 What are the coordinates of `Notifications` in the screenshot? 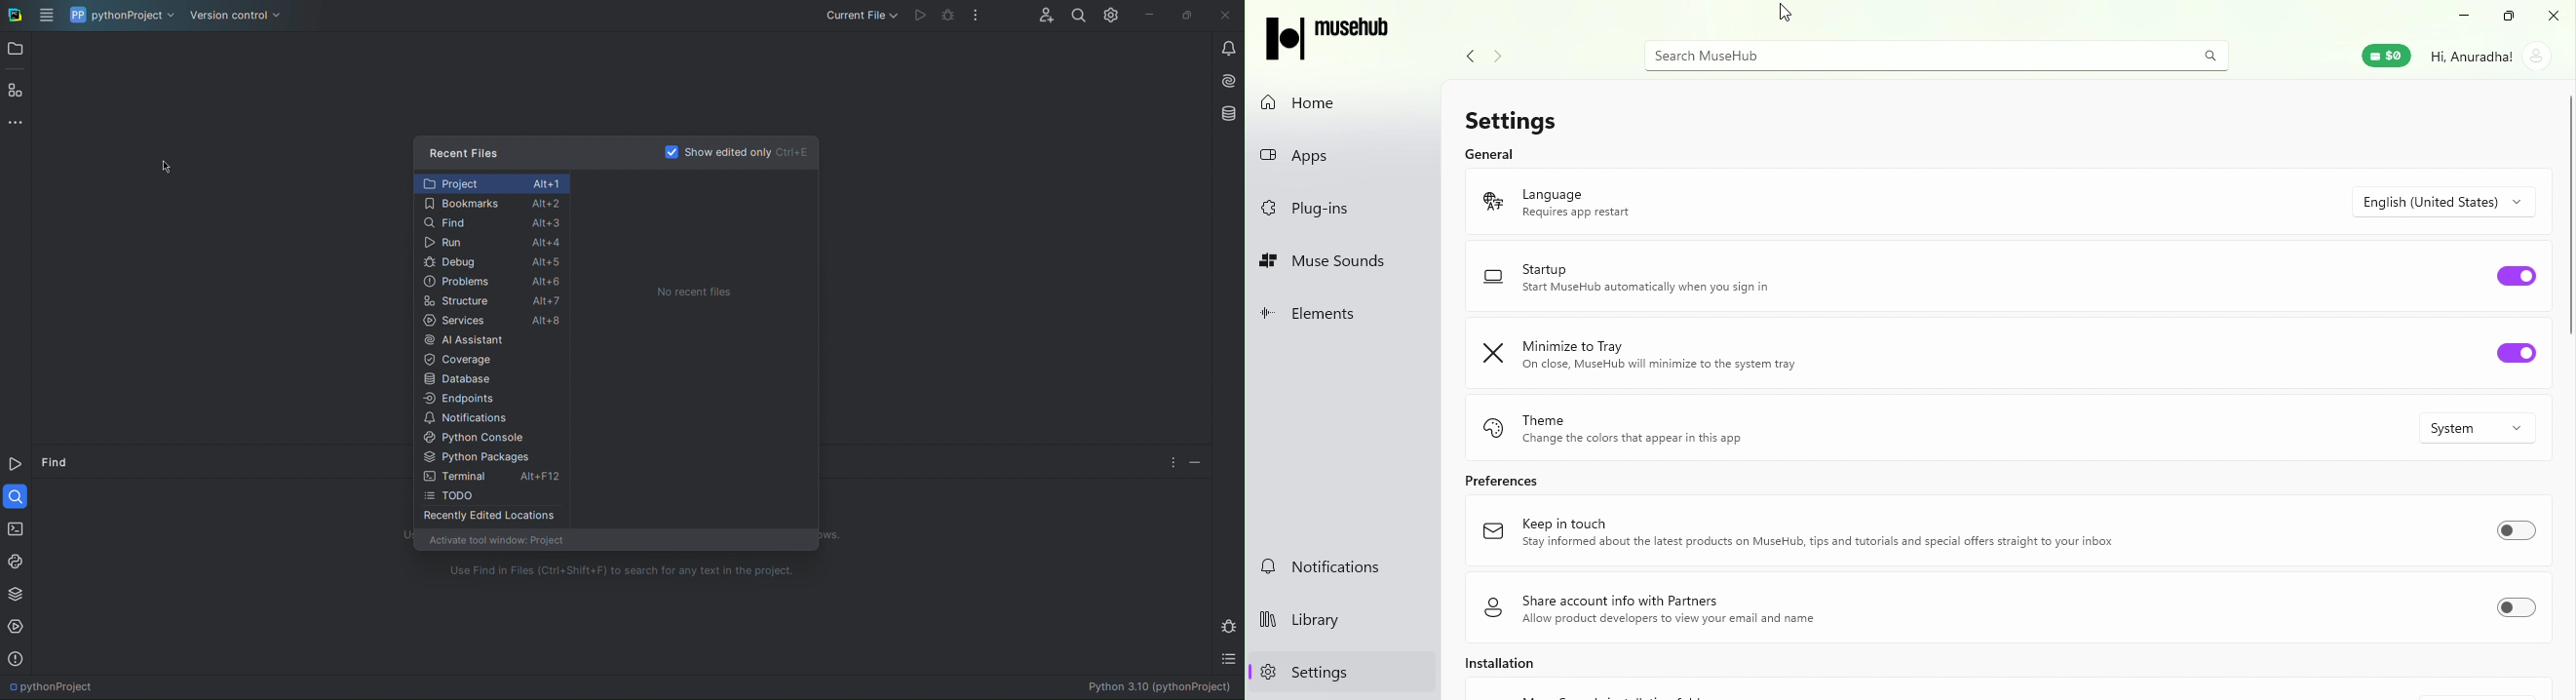 It's located at (1227, 47).